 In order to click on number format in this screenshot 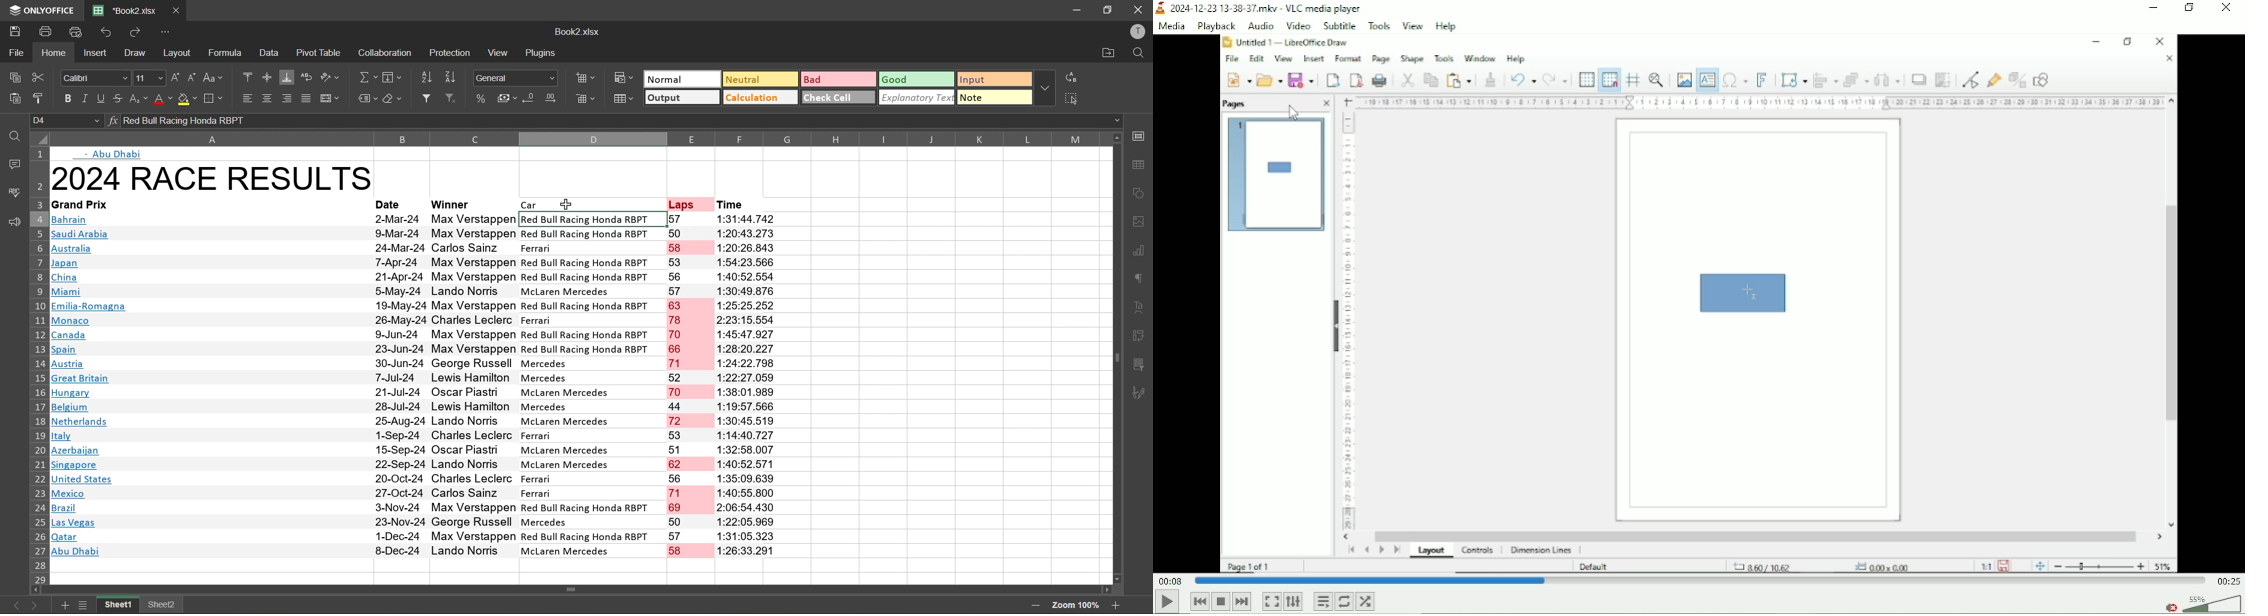, I will do `click(515, 77)`.